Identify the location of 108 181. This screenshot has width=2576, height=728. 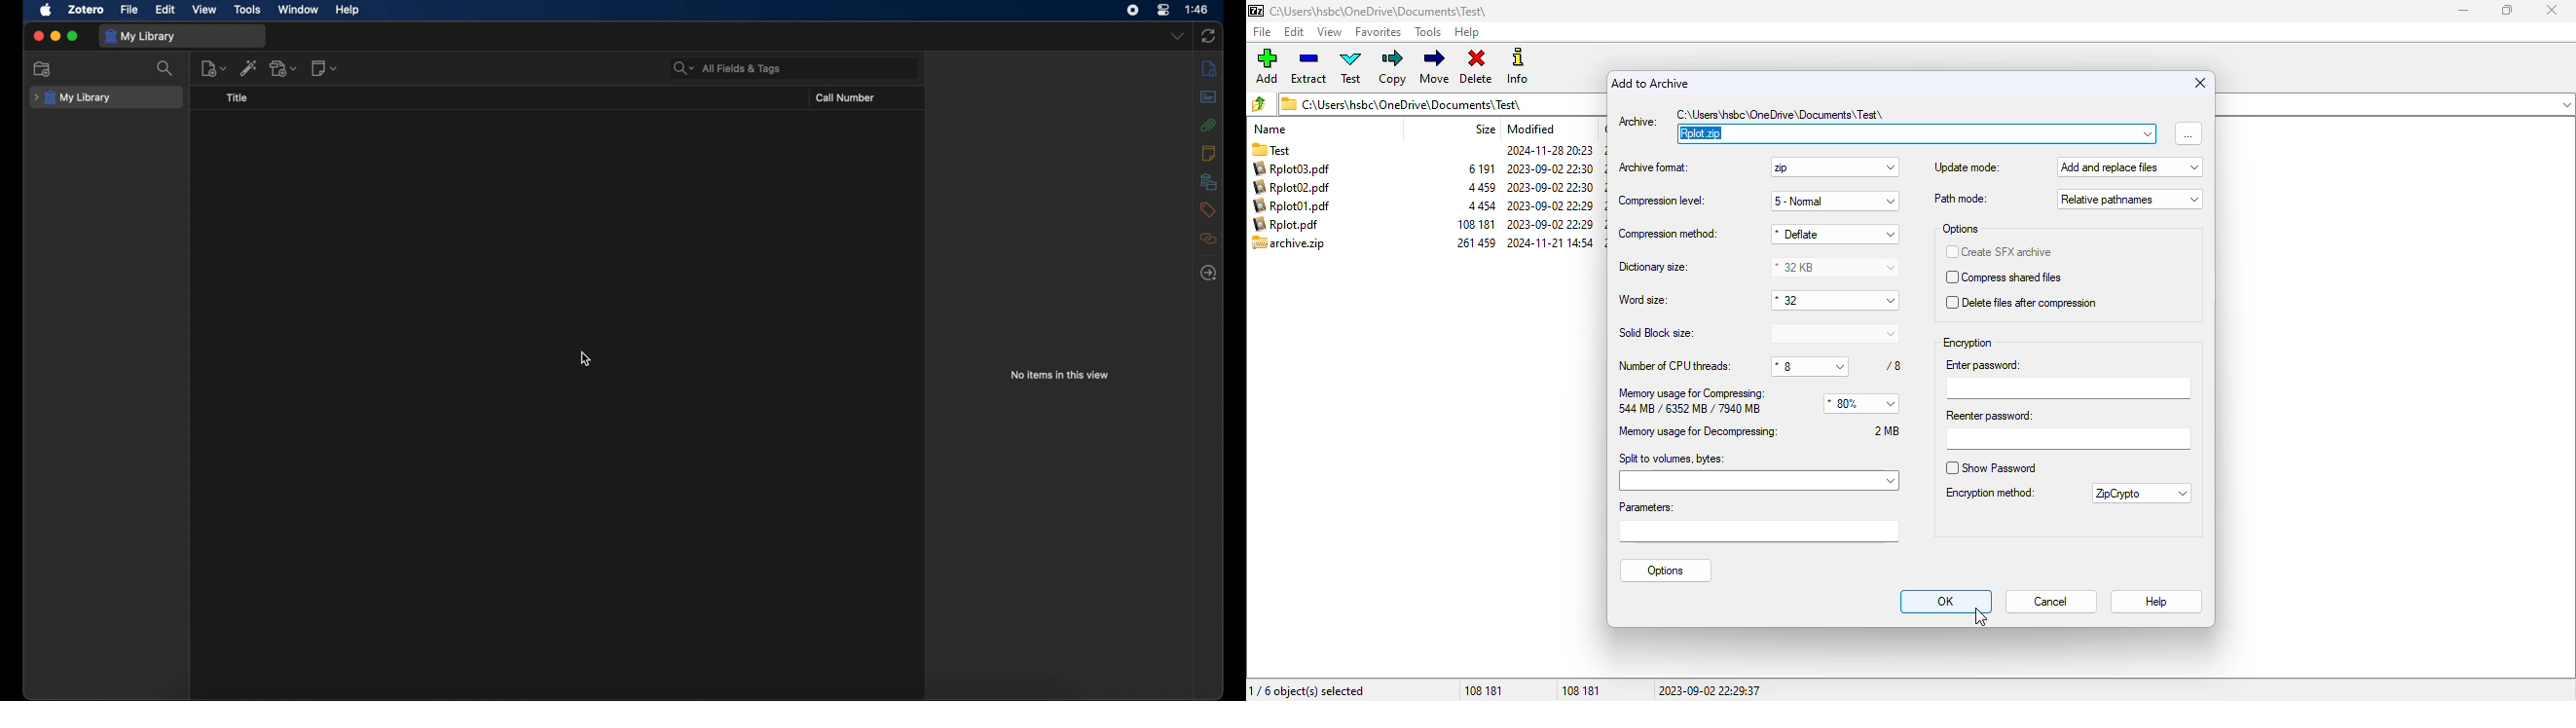
(1483, 689).